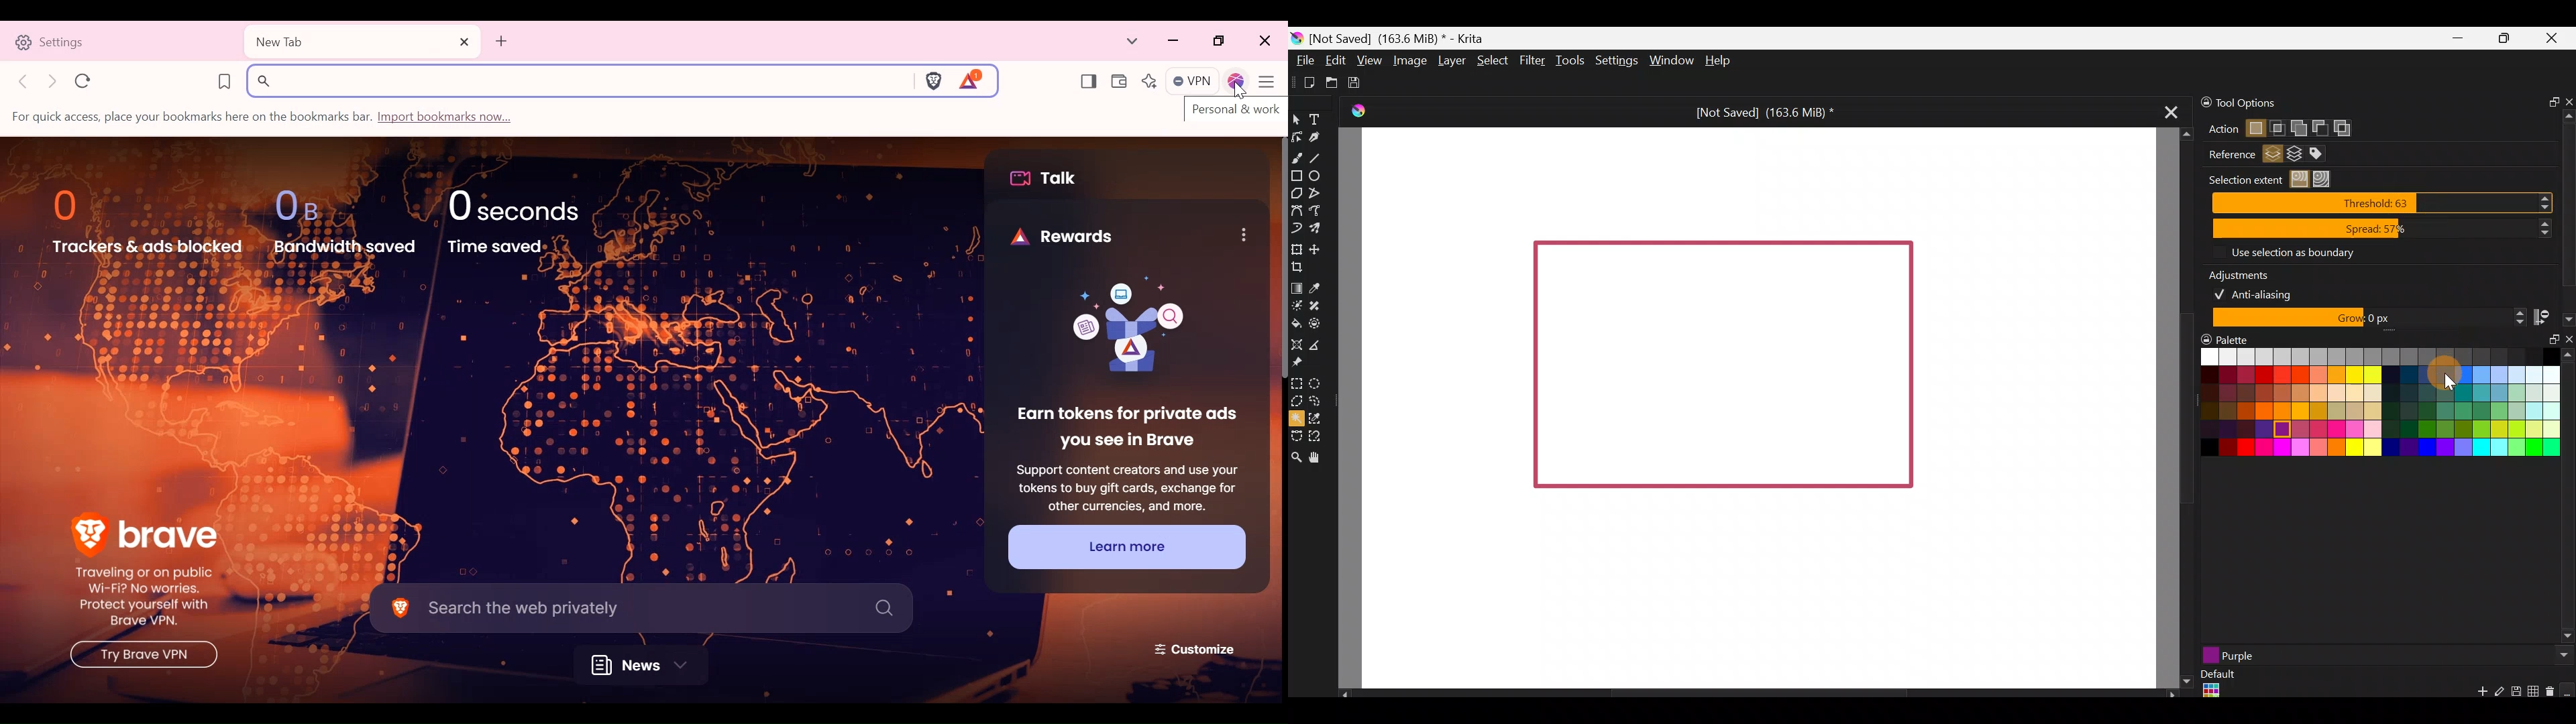  I want to click on Magnetic curve selection tool, so click(1318, 433).